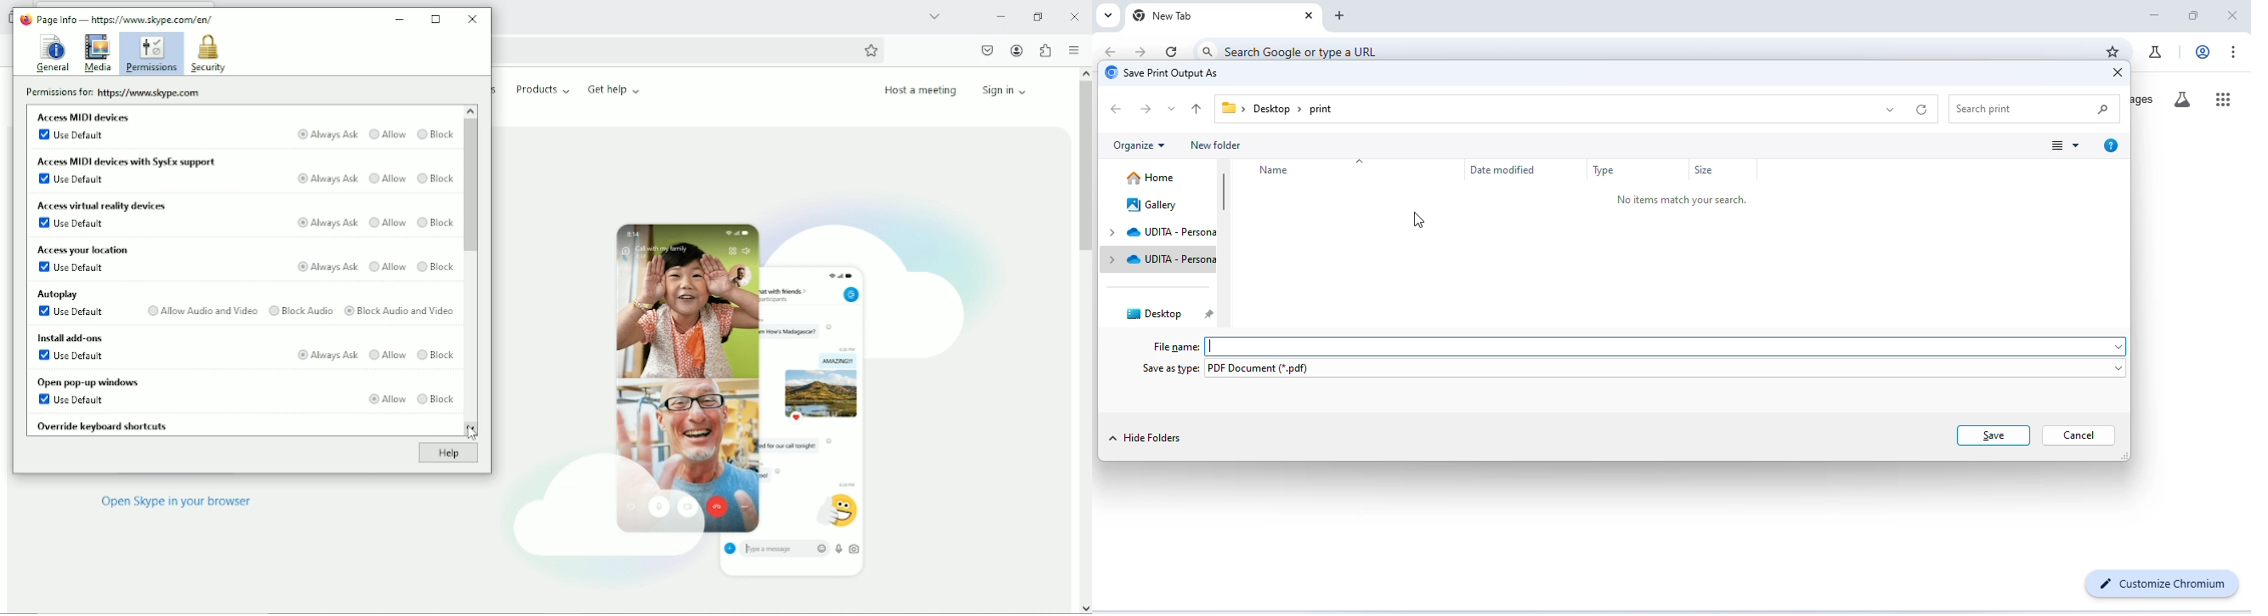 Image resolution: width=2268 pixels, height=616 pixels. I want to click on new folder, so click(1220, 146).